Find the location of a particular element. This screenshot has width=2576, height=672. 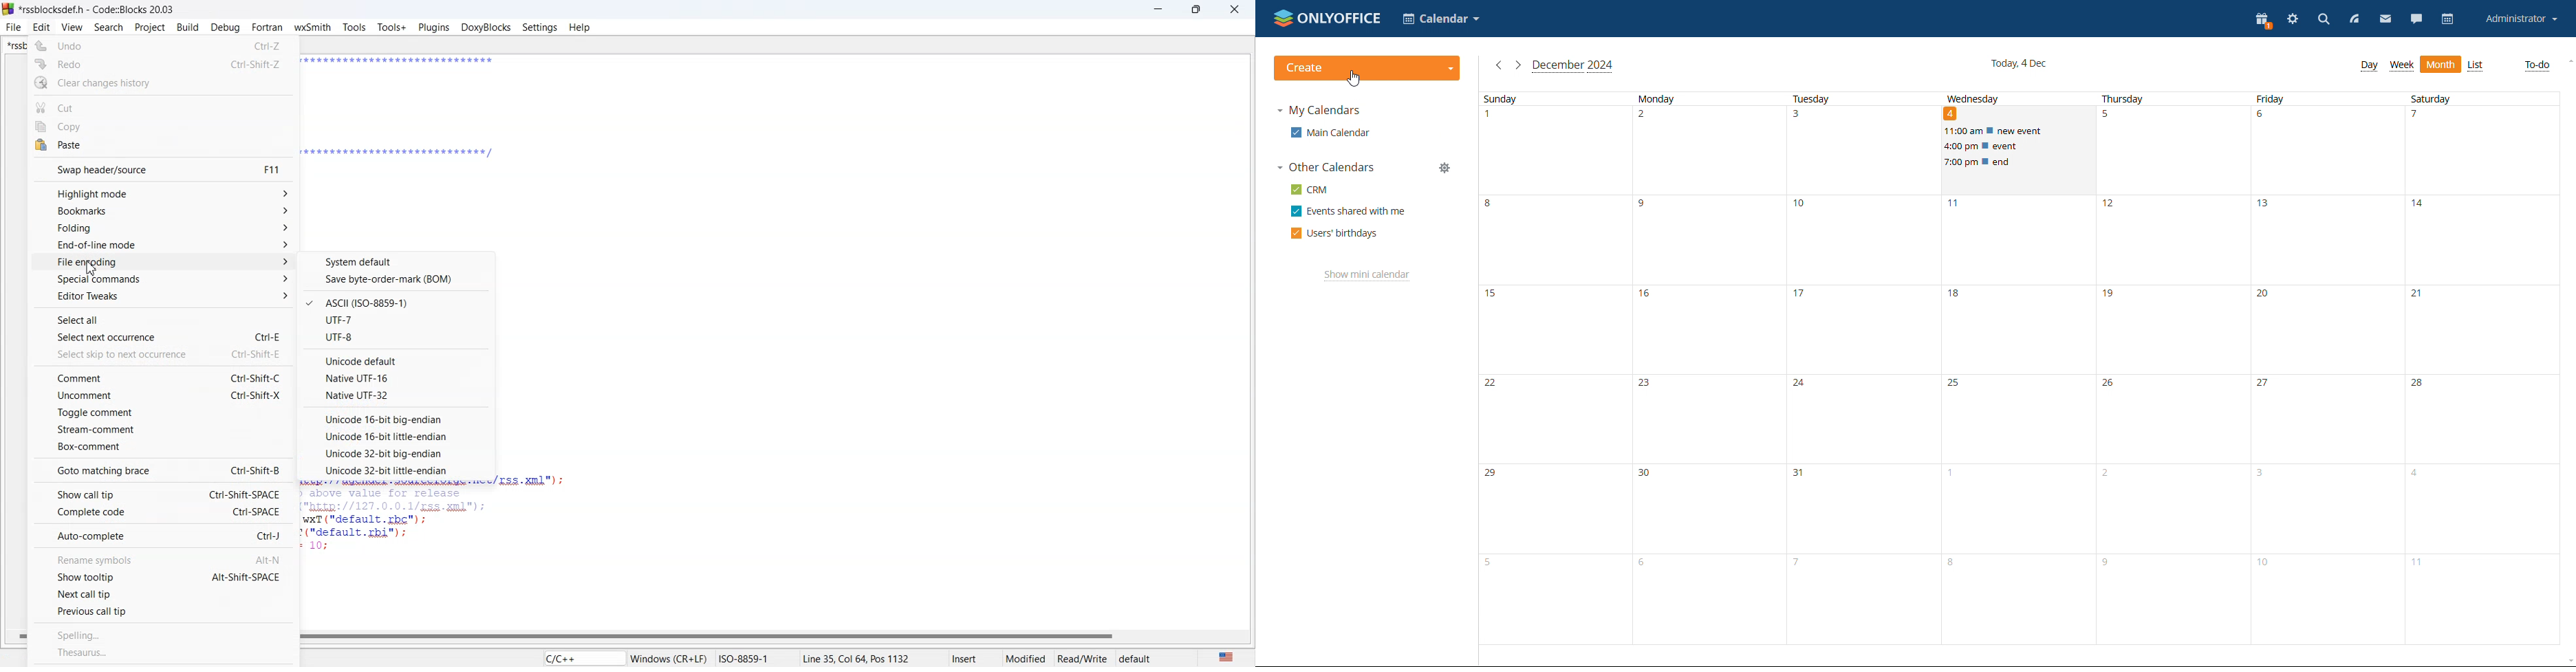

Copy is located at coordinates (163, 126).